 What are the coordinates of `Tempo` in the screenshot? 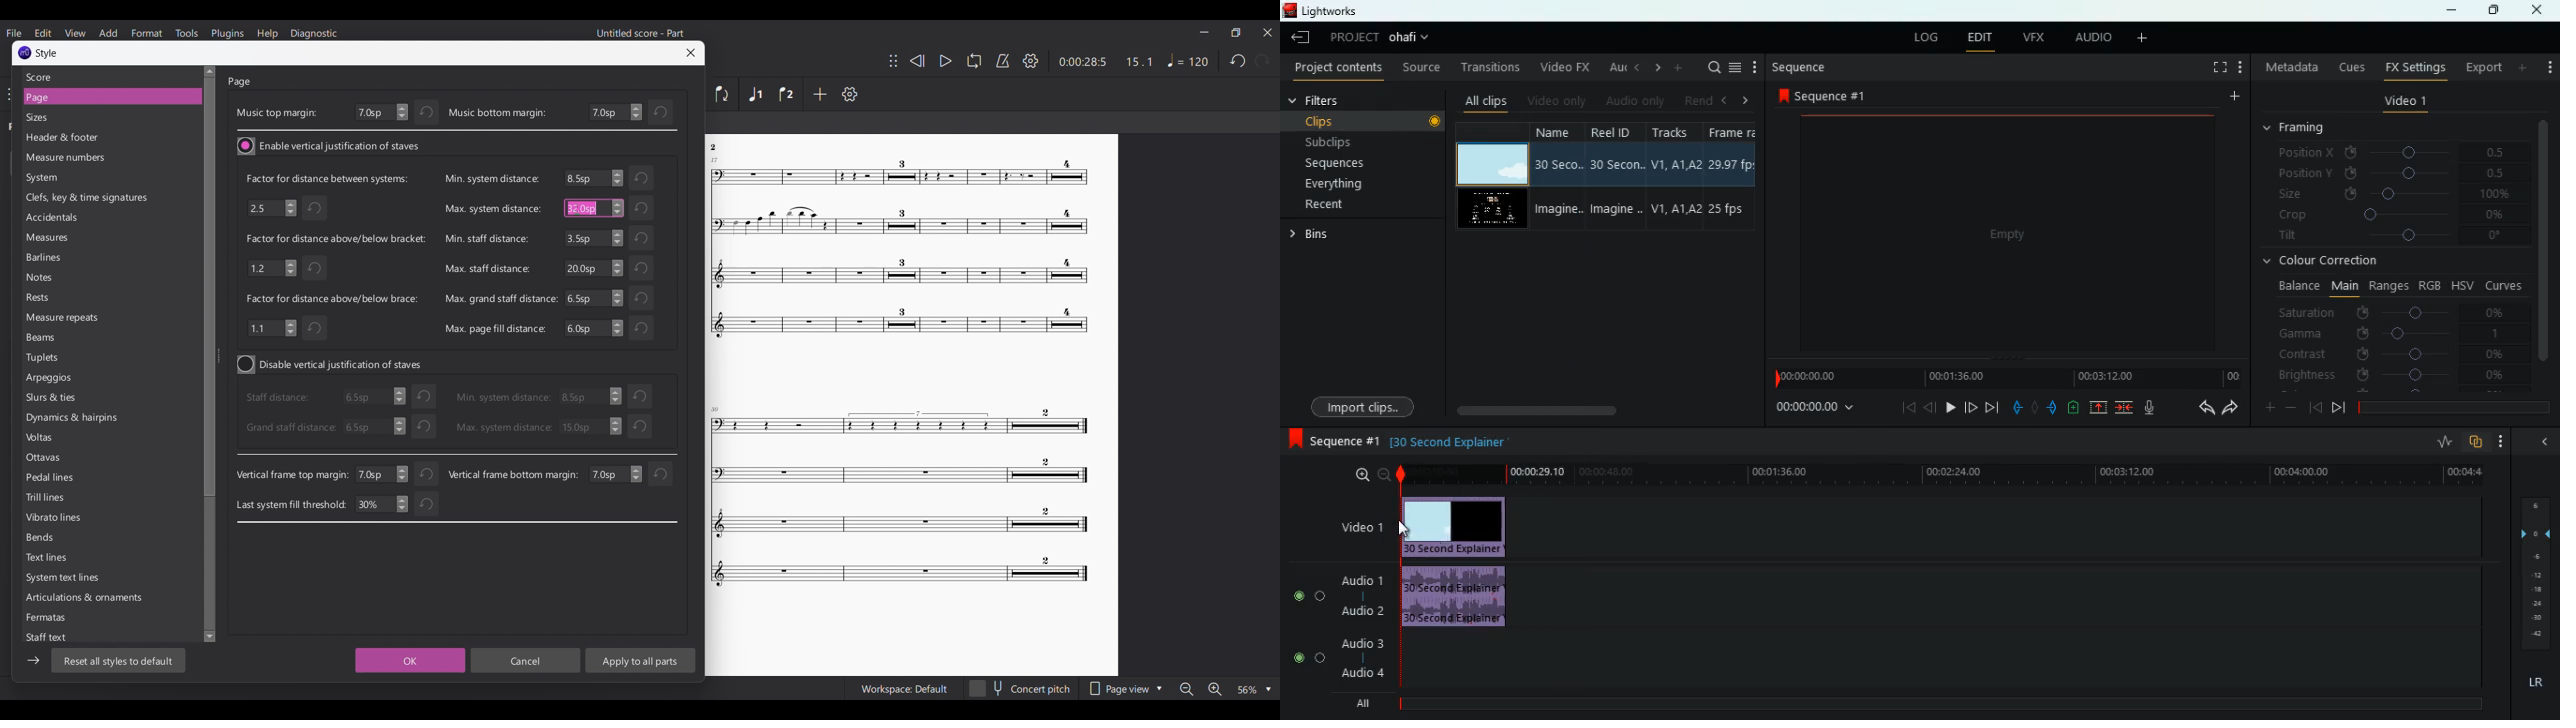 It's located at (1187, 60).